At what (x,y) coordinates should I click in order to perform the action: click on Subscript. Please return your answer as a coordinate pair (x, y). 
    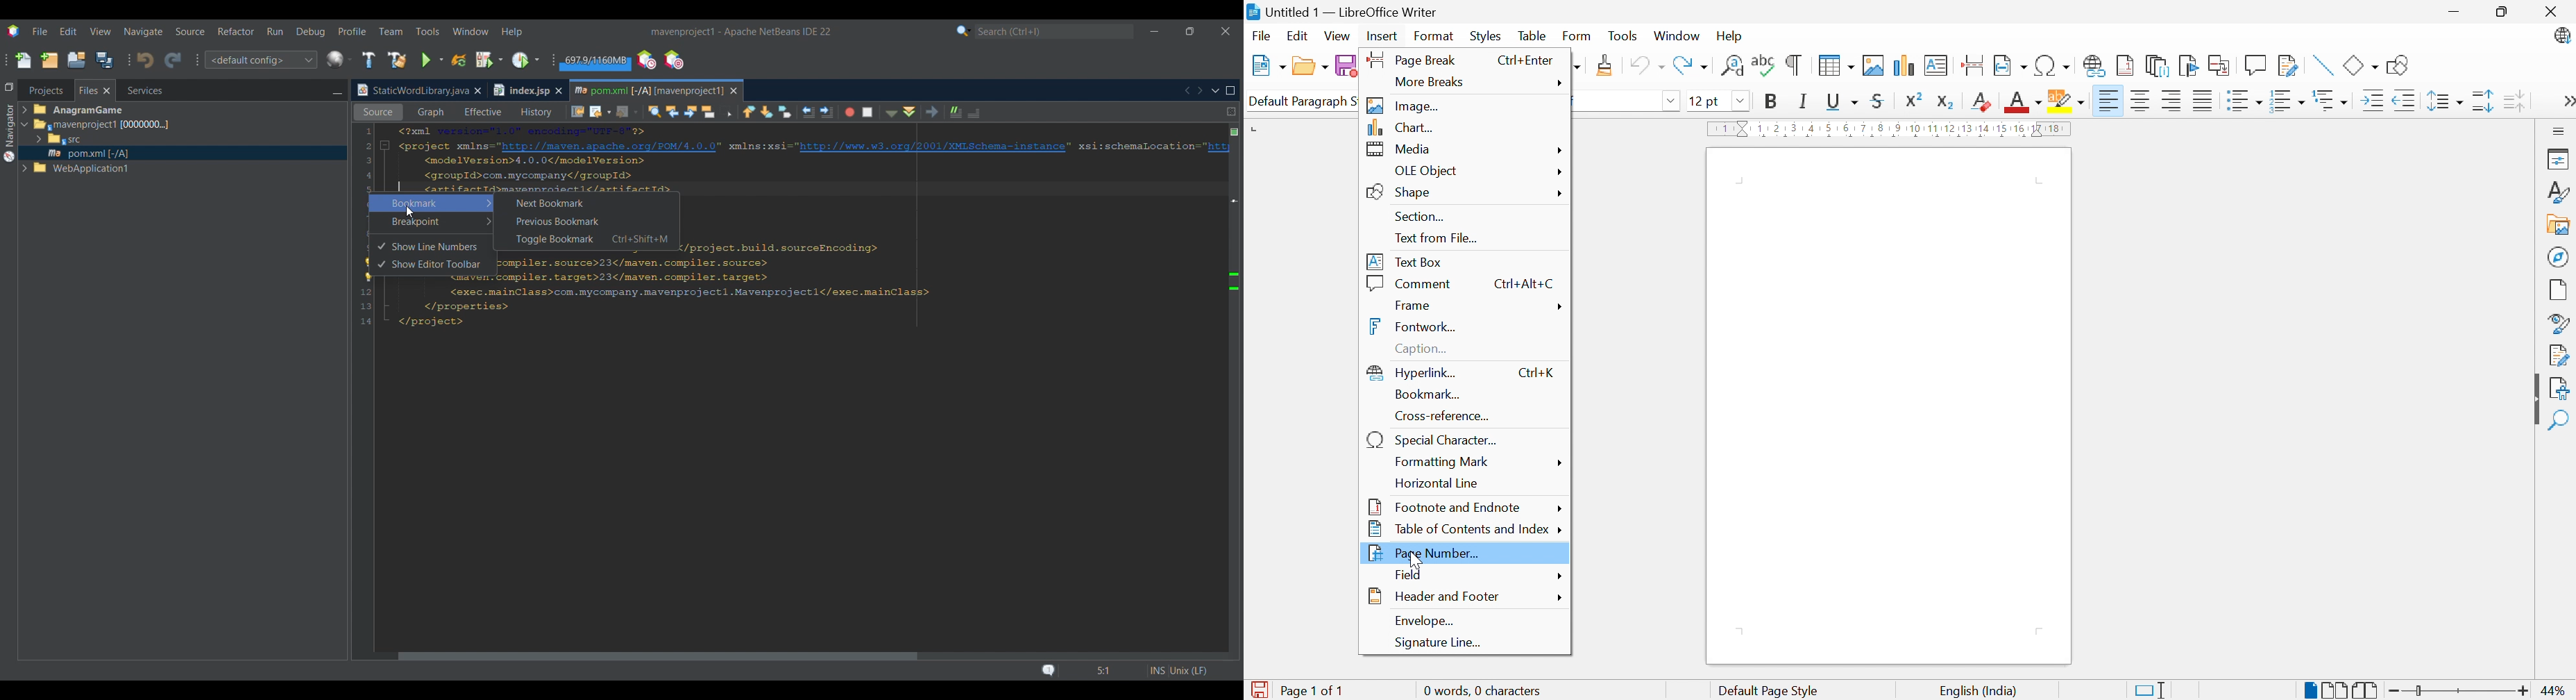
    Looking at the image, I should click on (1980, 103).